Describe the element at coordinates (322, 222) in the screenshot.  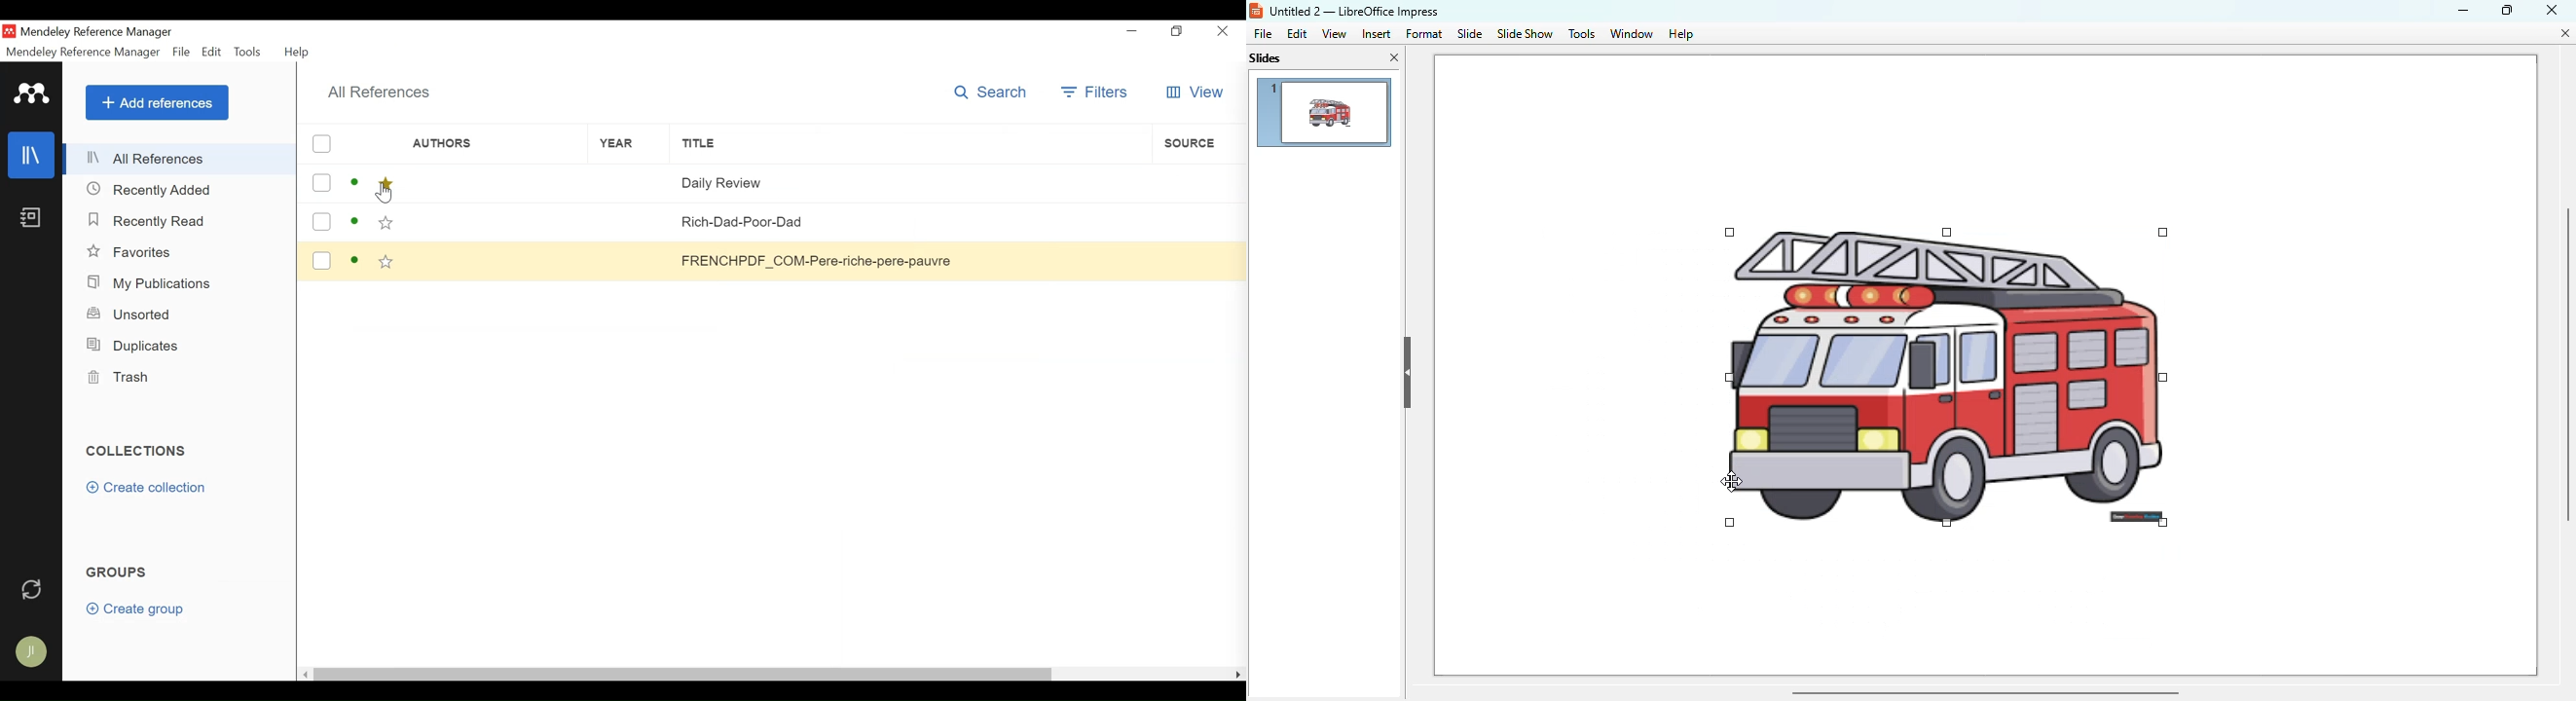
I see `(un)select` at that location.